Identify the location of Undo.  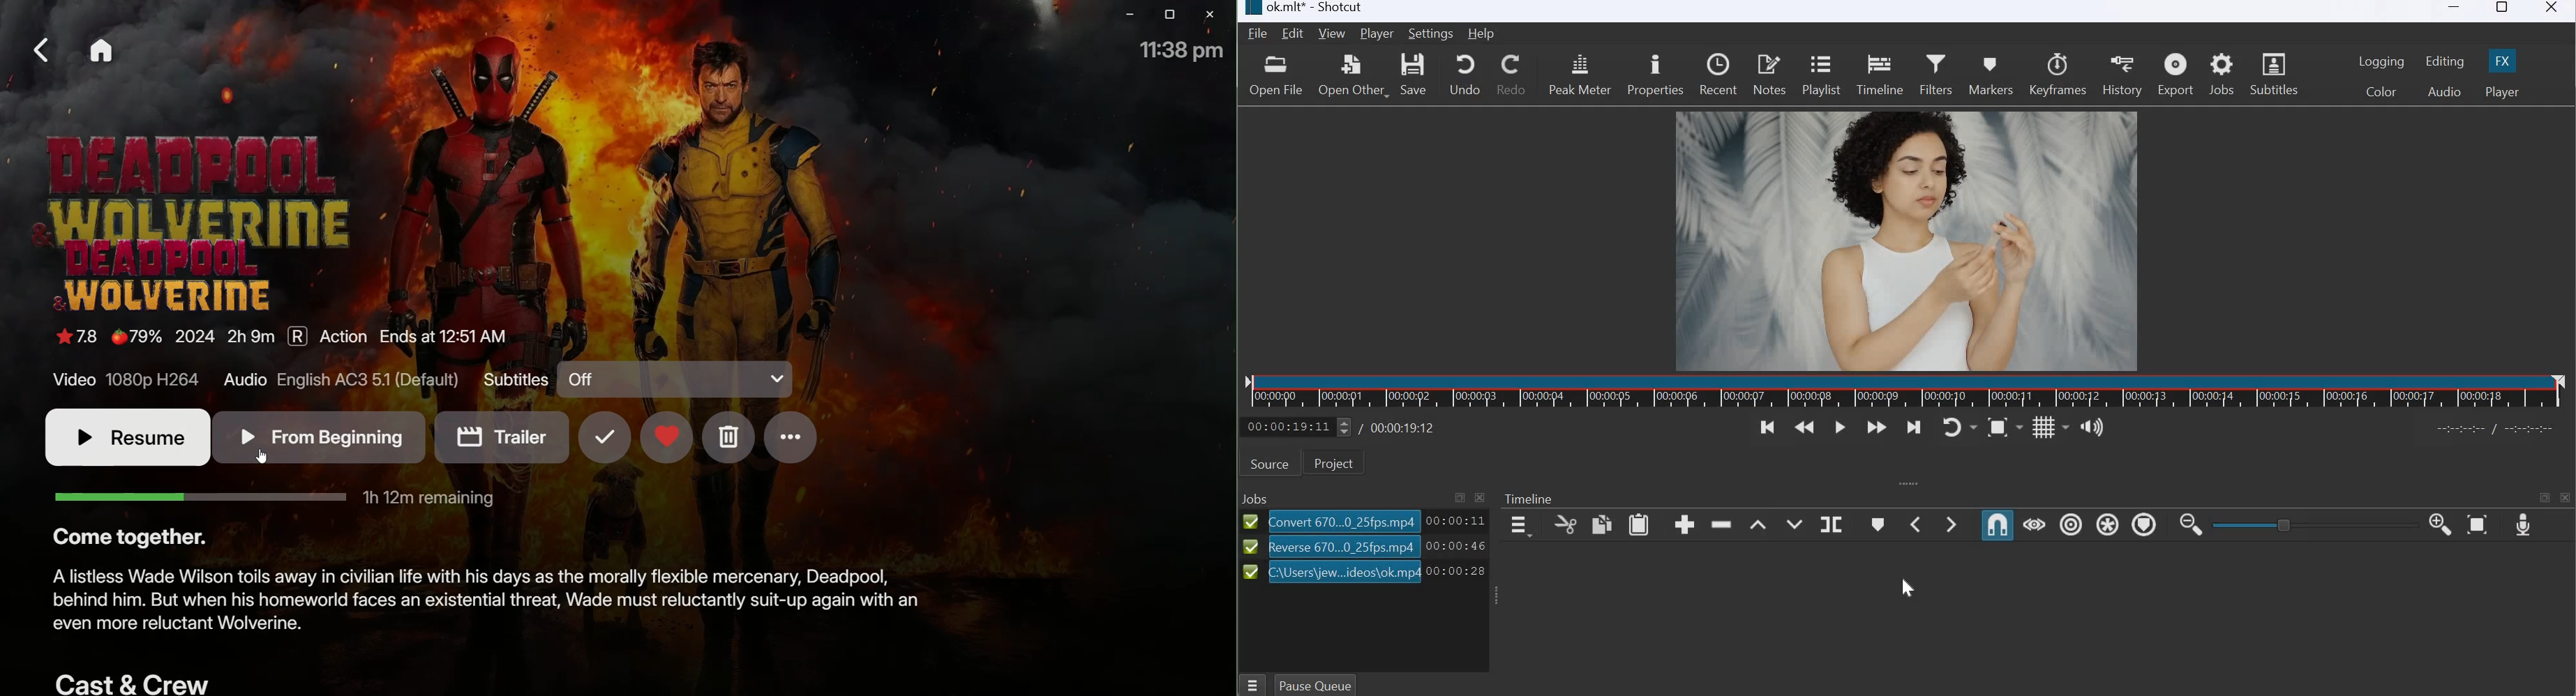
(1463, 74).